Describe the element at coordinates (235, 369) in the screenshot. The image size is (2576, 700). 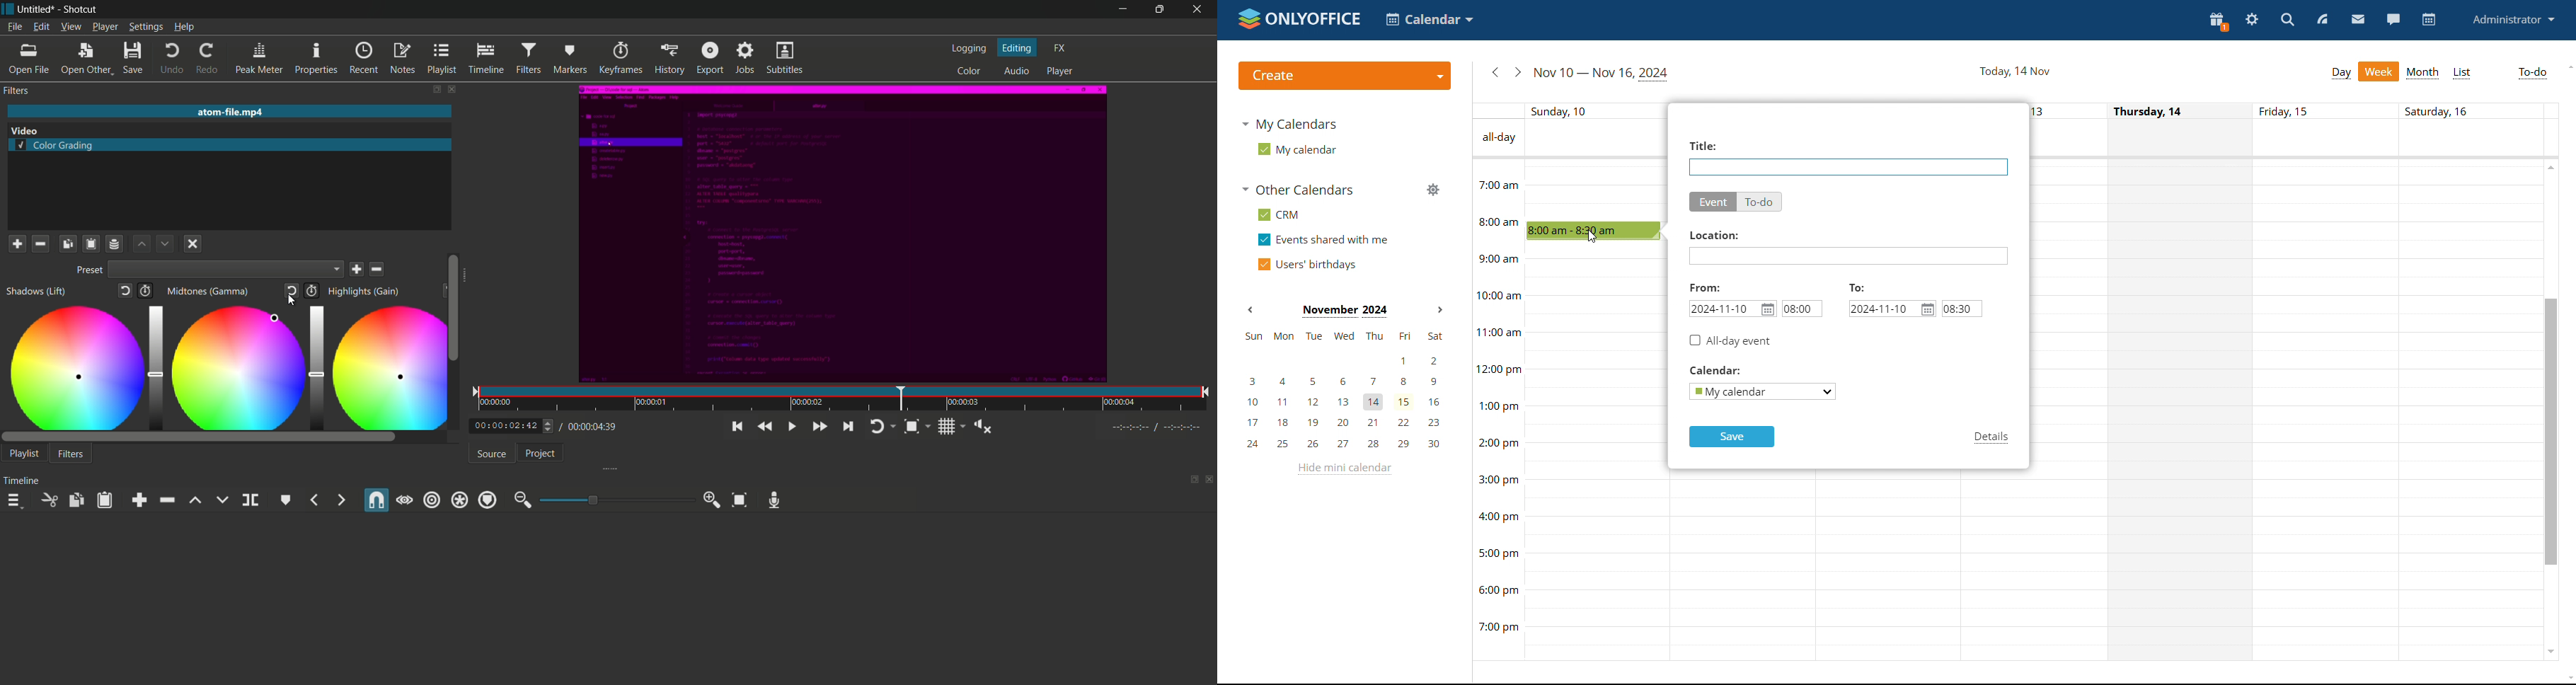
I see `adjustment circle` at that location.